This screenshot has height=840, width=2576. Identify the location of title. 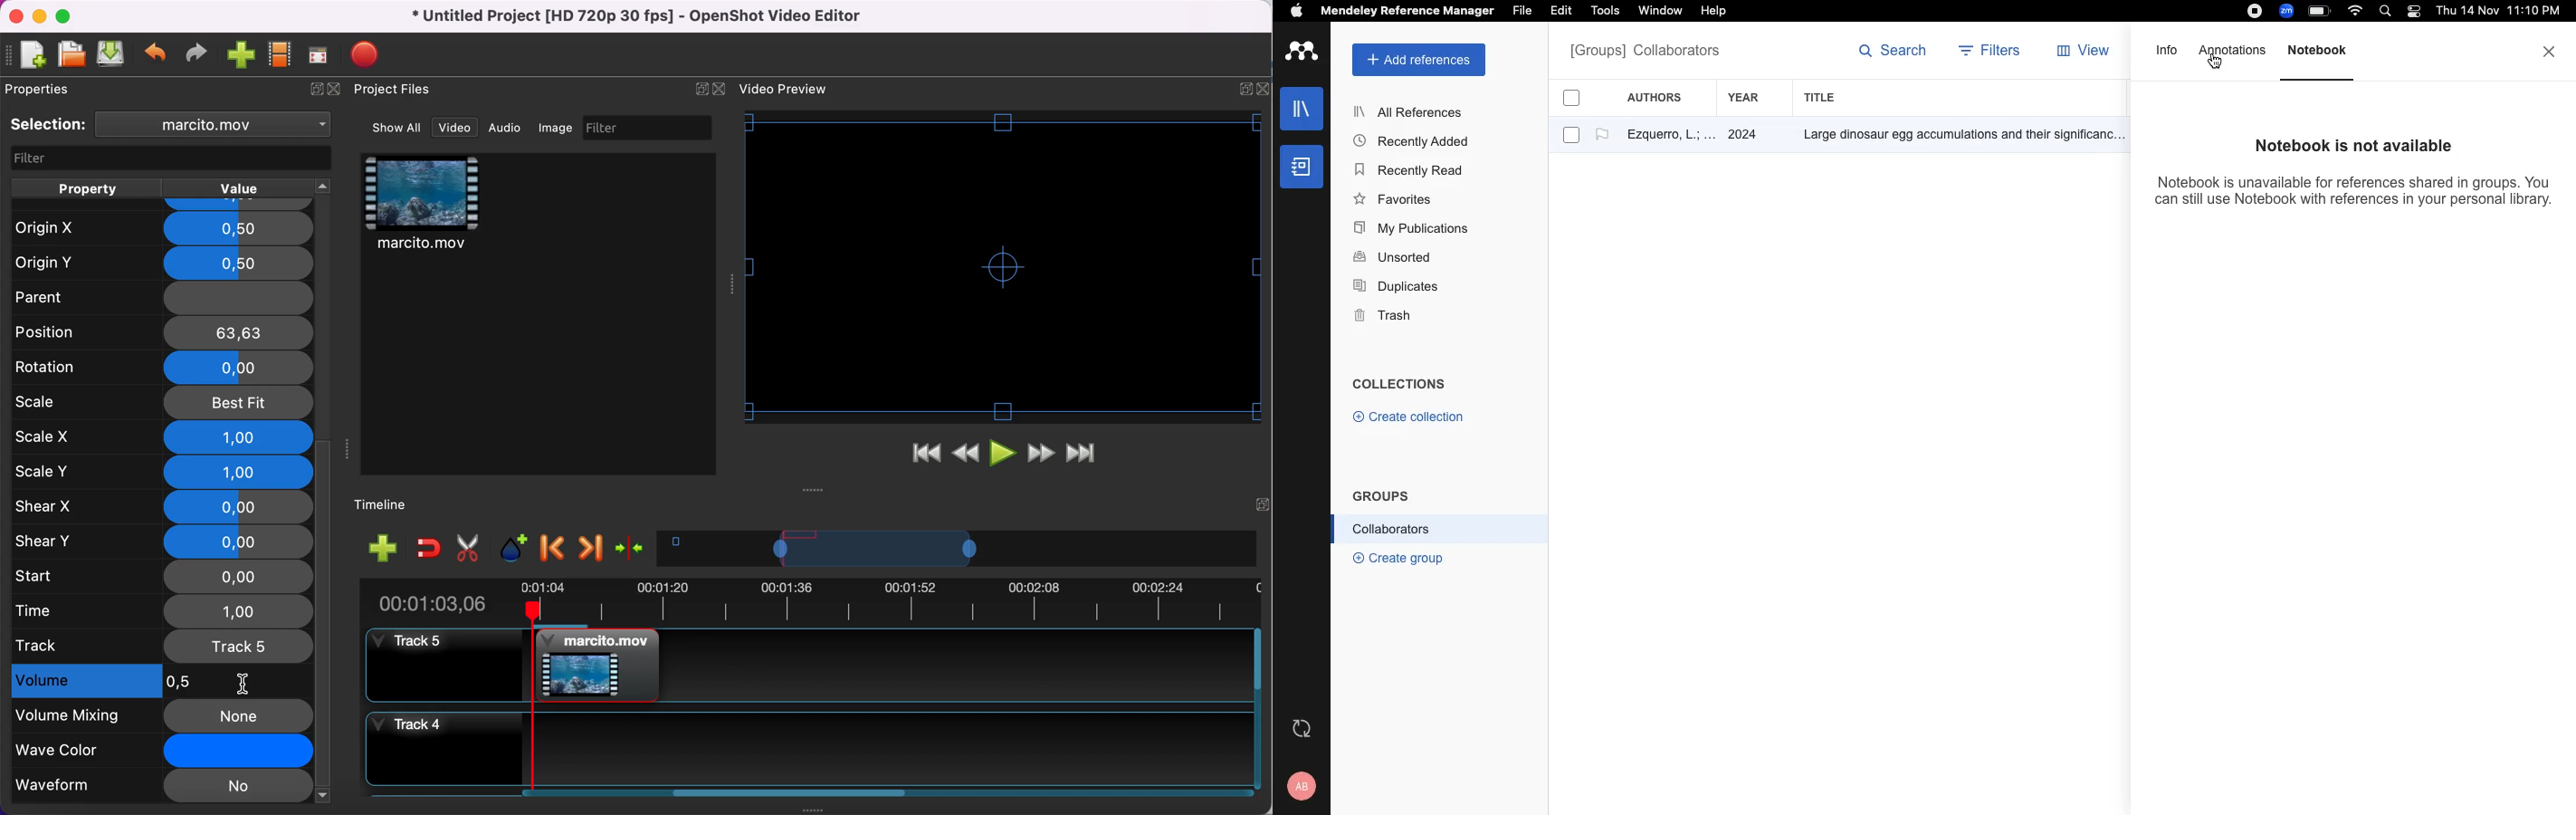
(641, 17).